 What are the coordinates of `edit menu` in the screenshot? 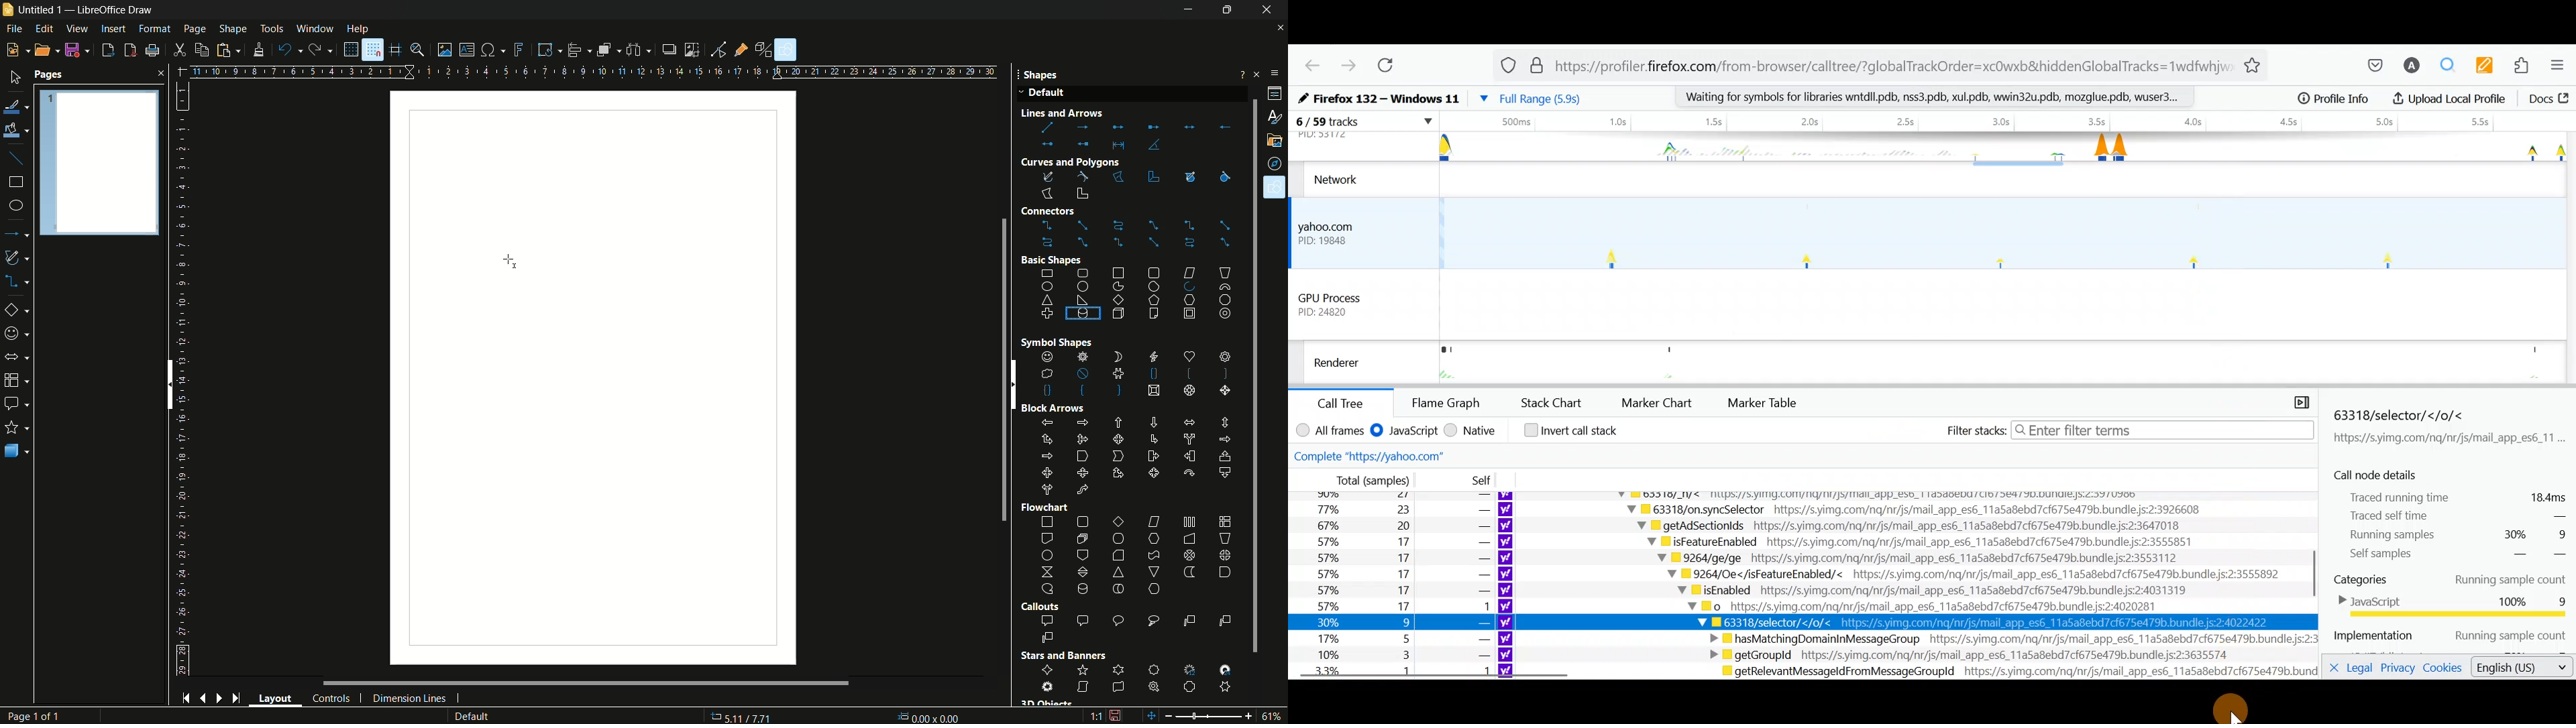 It's located at (44, 29).